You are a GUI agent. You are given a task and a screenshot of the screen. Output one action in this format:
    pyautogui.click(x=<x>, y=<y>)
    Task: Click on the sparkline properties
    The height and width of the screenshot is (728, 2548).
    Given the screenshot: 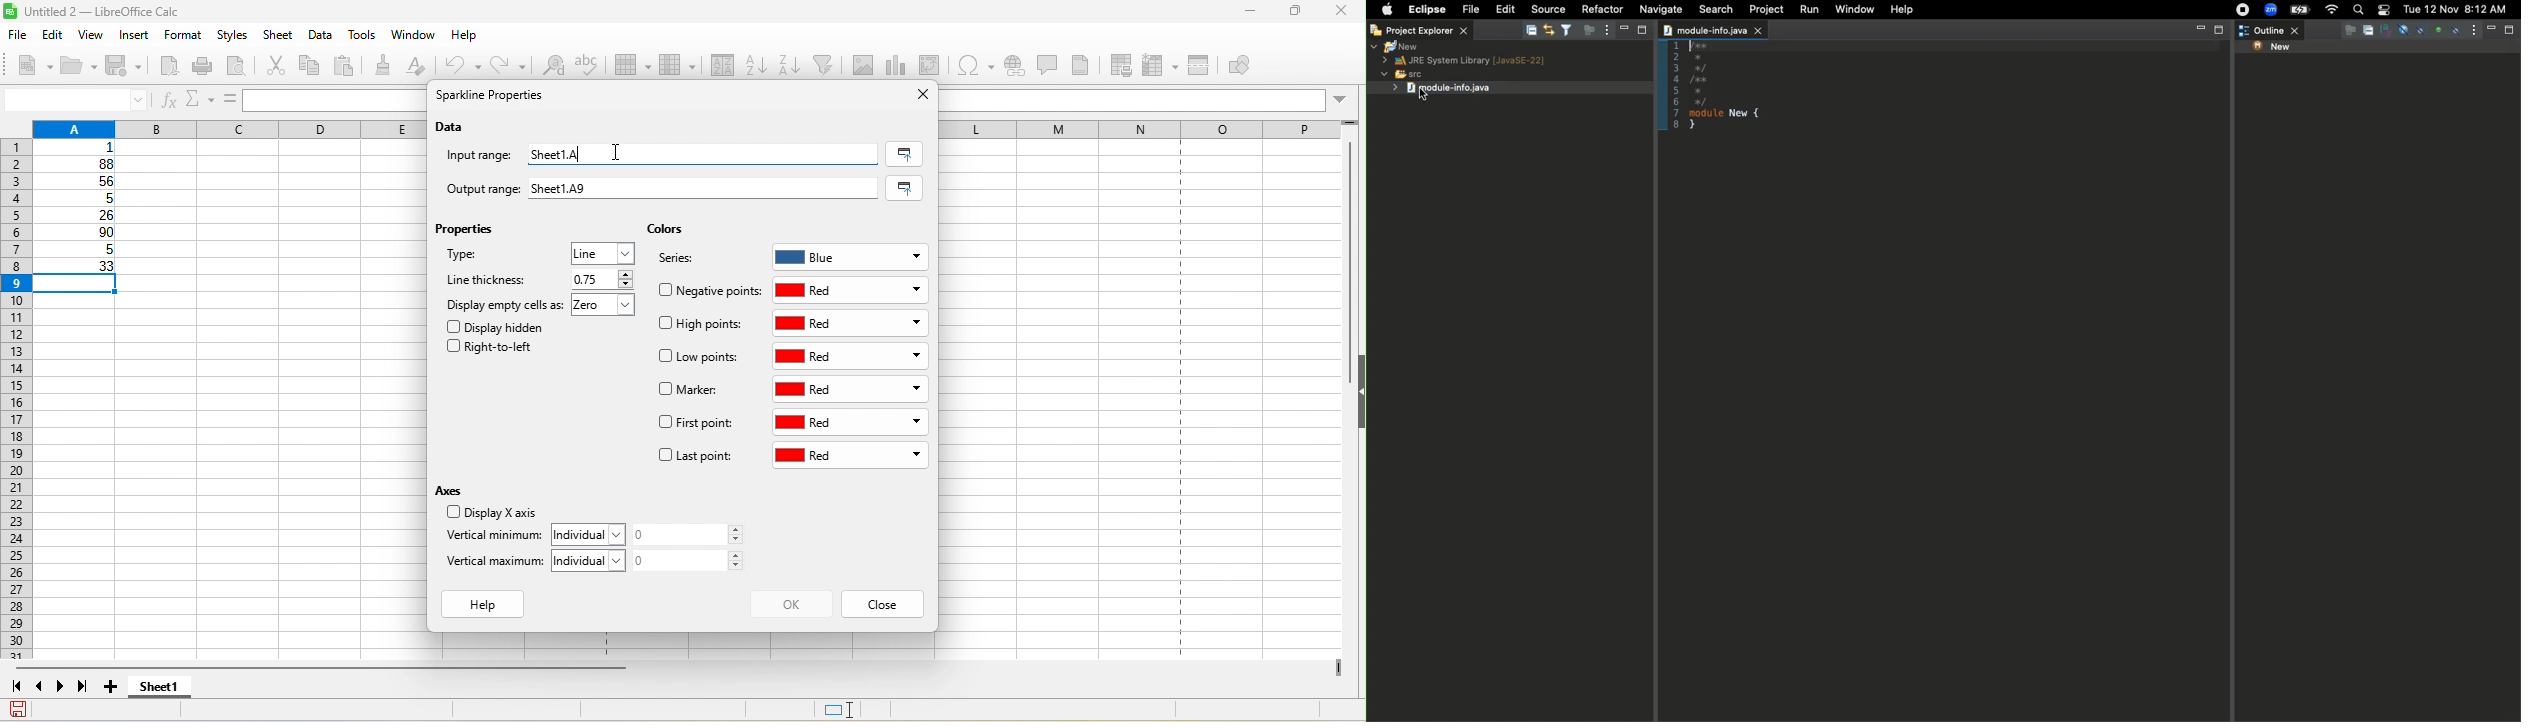 What is the action you would take?
    pyautogui.click(x=494, y=97)
    